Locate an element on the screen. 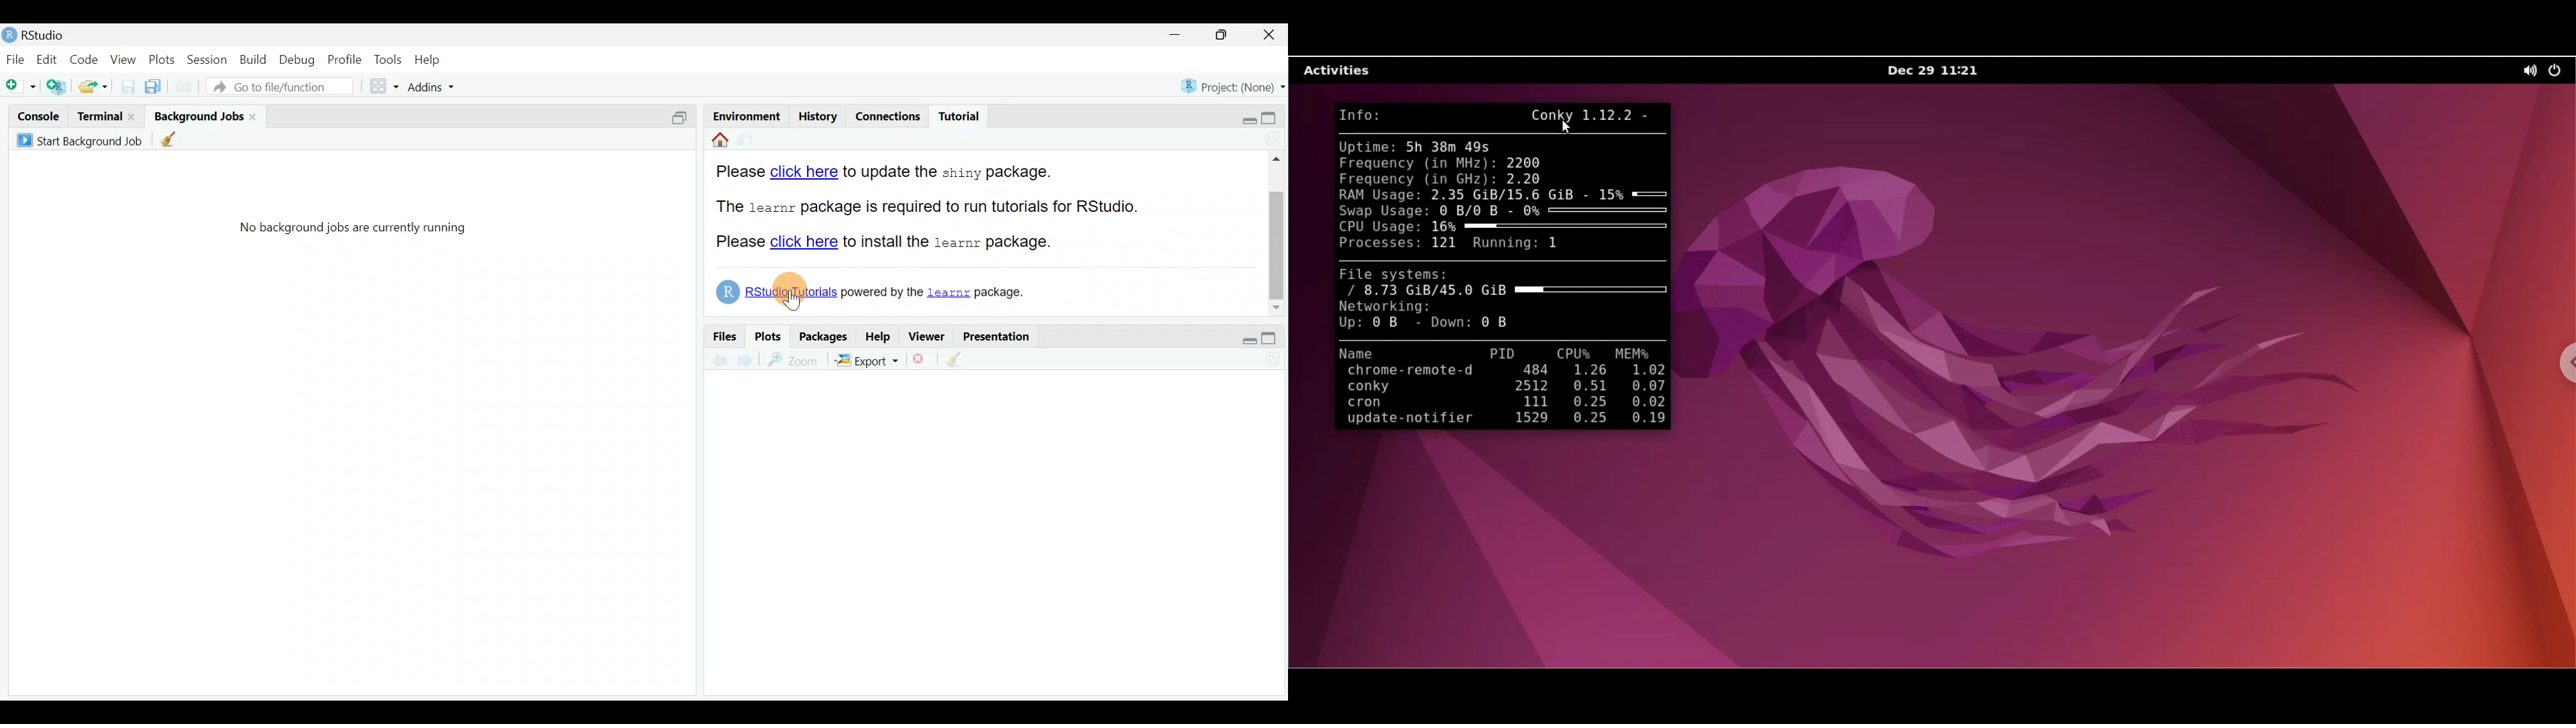 The width and height of the screenshot is (2576, 728). show in new window is located at coordinates (750, 142).